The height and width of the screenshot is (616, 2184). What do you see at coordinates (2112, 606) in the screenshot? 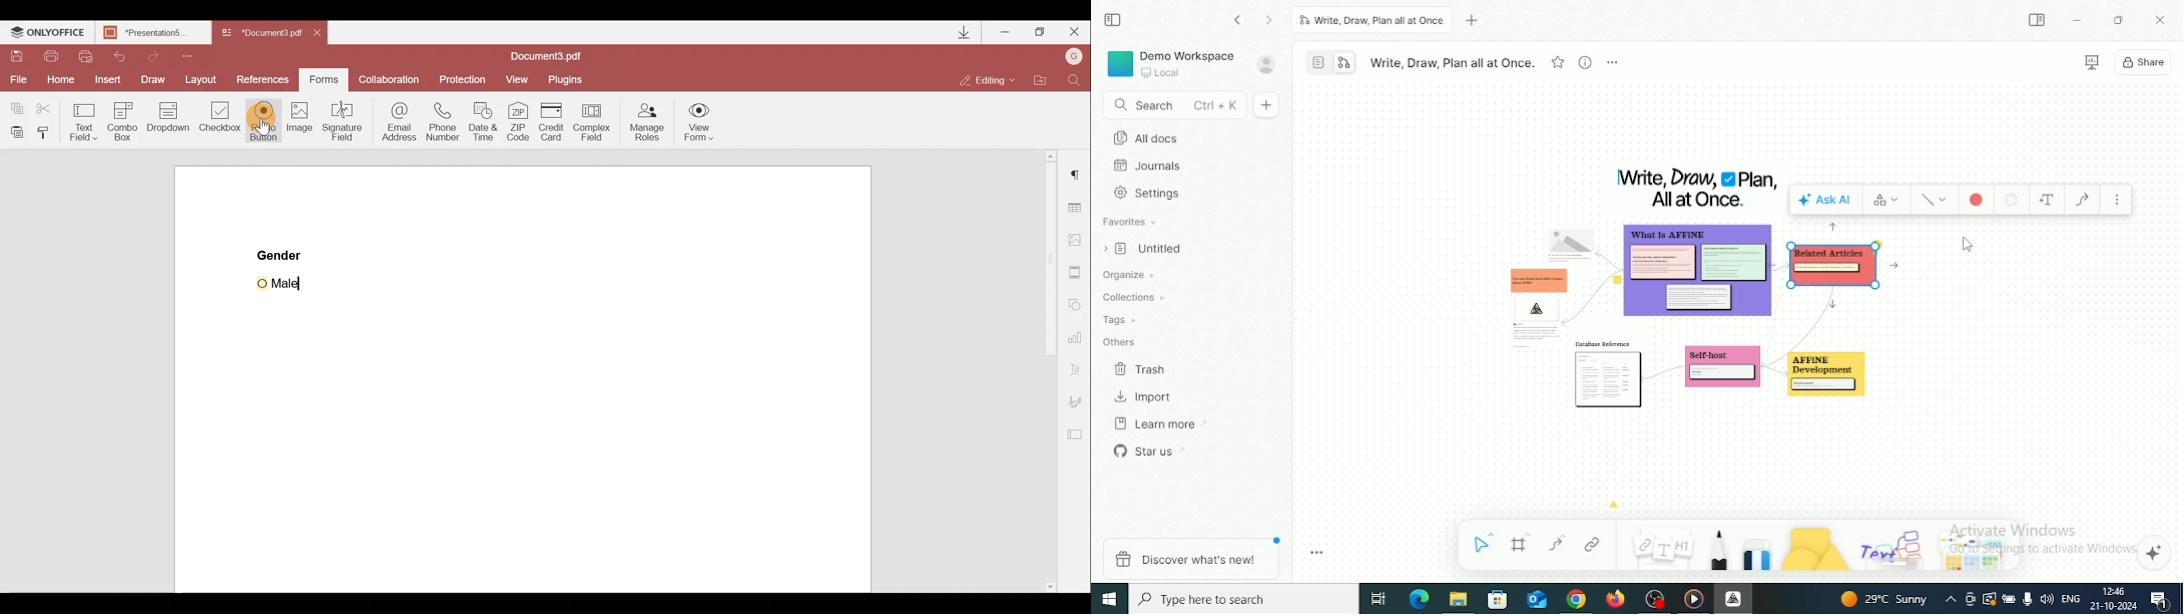
I see `Date` at bounding box center [2112, 606].